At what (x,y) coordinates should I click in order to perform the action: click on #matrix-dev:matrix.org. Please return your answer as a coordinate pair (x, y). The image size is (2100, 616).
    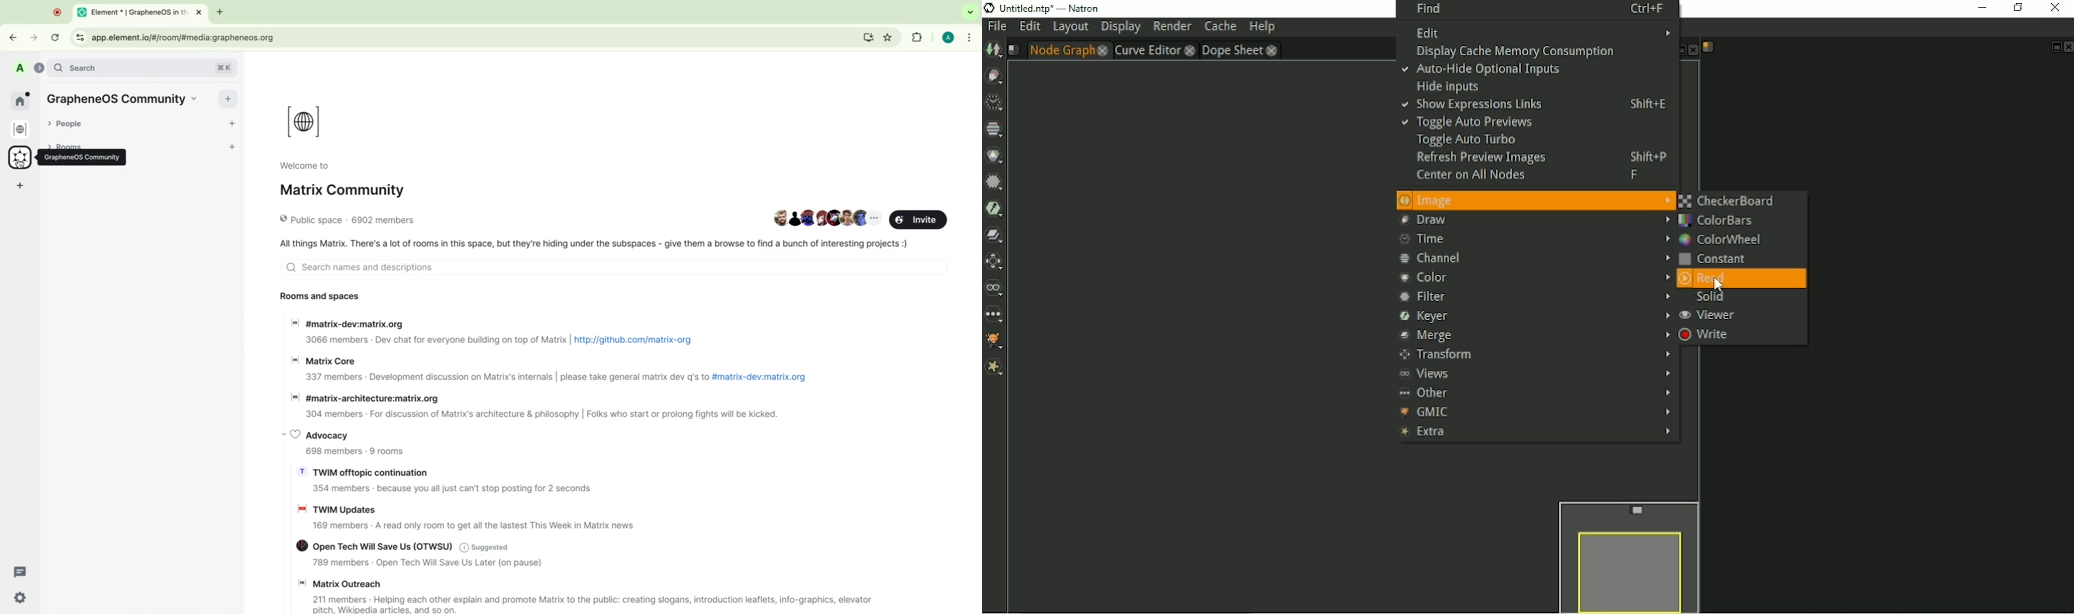
    Looking at the image, I should click on (347, 323).